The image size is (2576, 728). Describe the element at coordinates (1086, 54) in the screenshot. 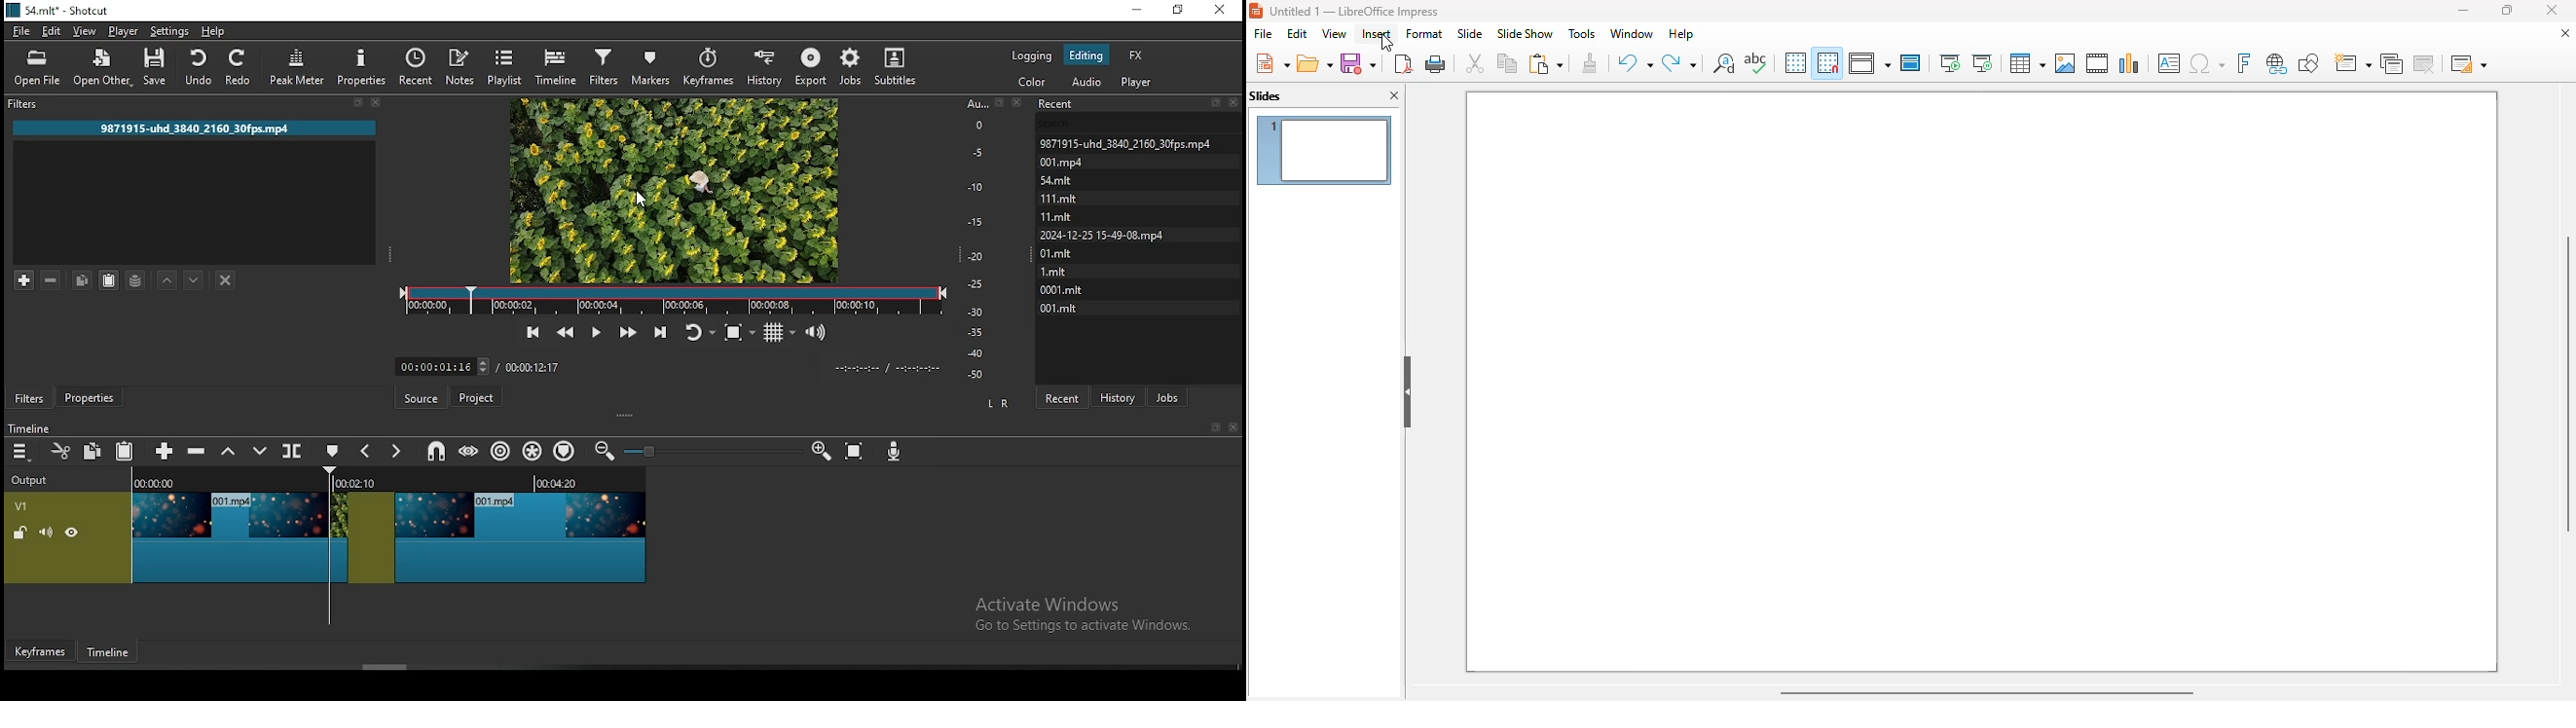

I see `editing` at that location.